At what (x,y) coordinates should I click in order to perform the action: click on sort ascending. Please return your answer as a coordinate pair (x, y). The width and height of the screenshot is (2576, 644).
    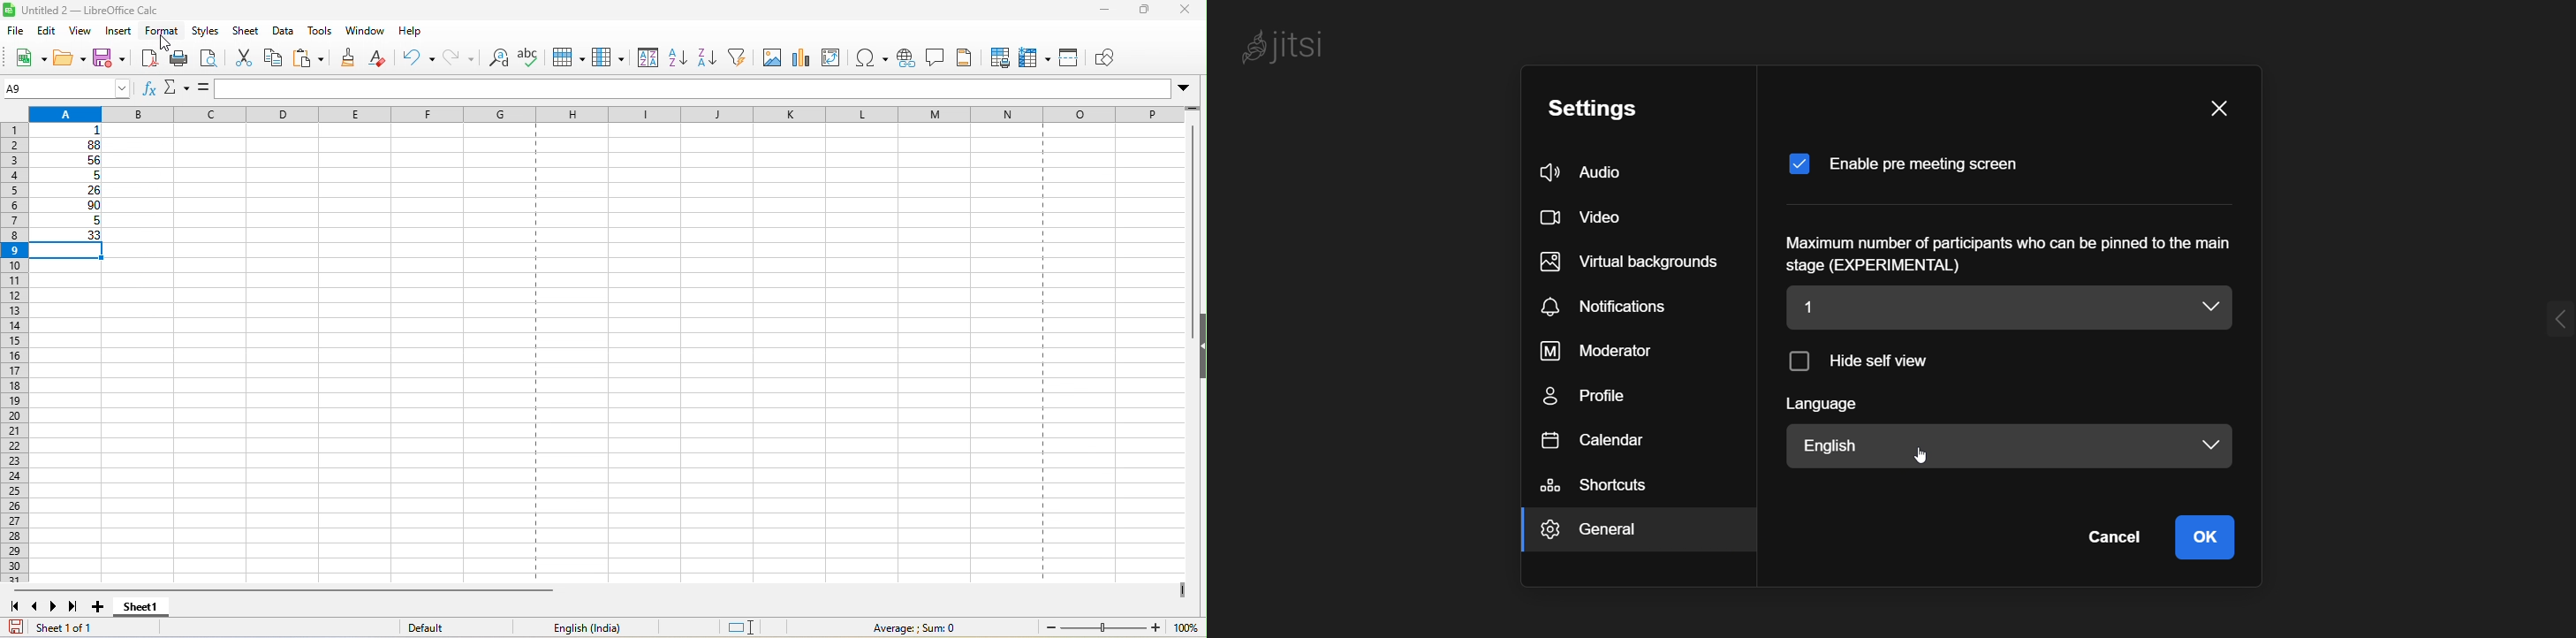
    Looking at the image, I should click on (678, 59).